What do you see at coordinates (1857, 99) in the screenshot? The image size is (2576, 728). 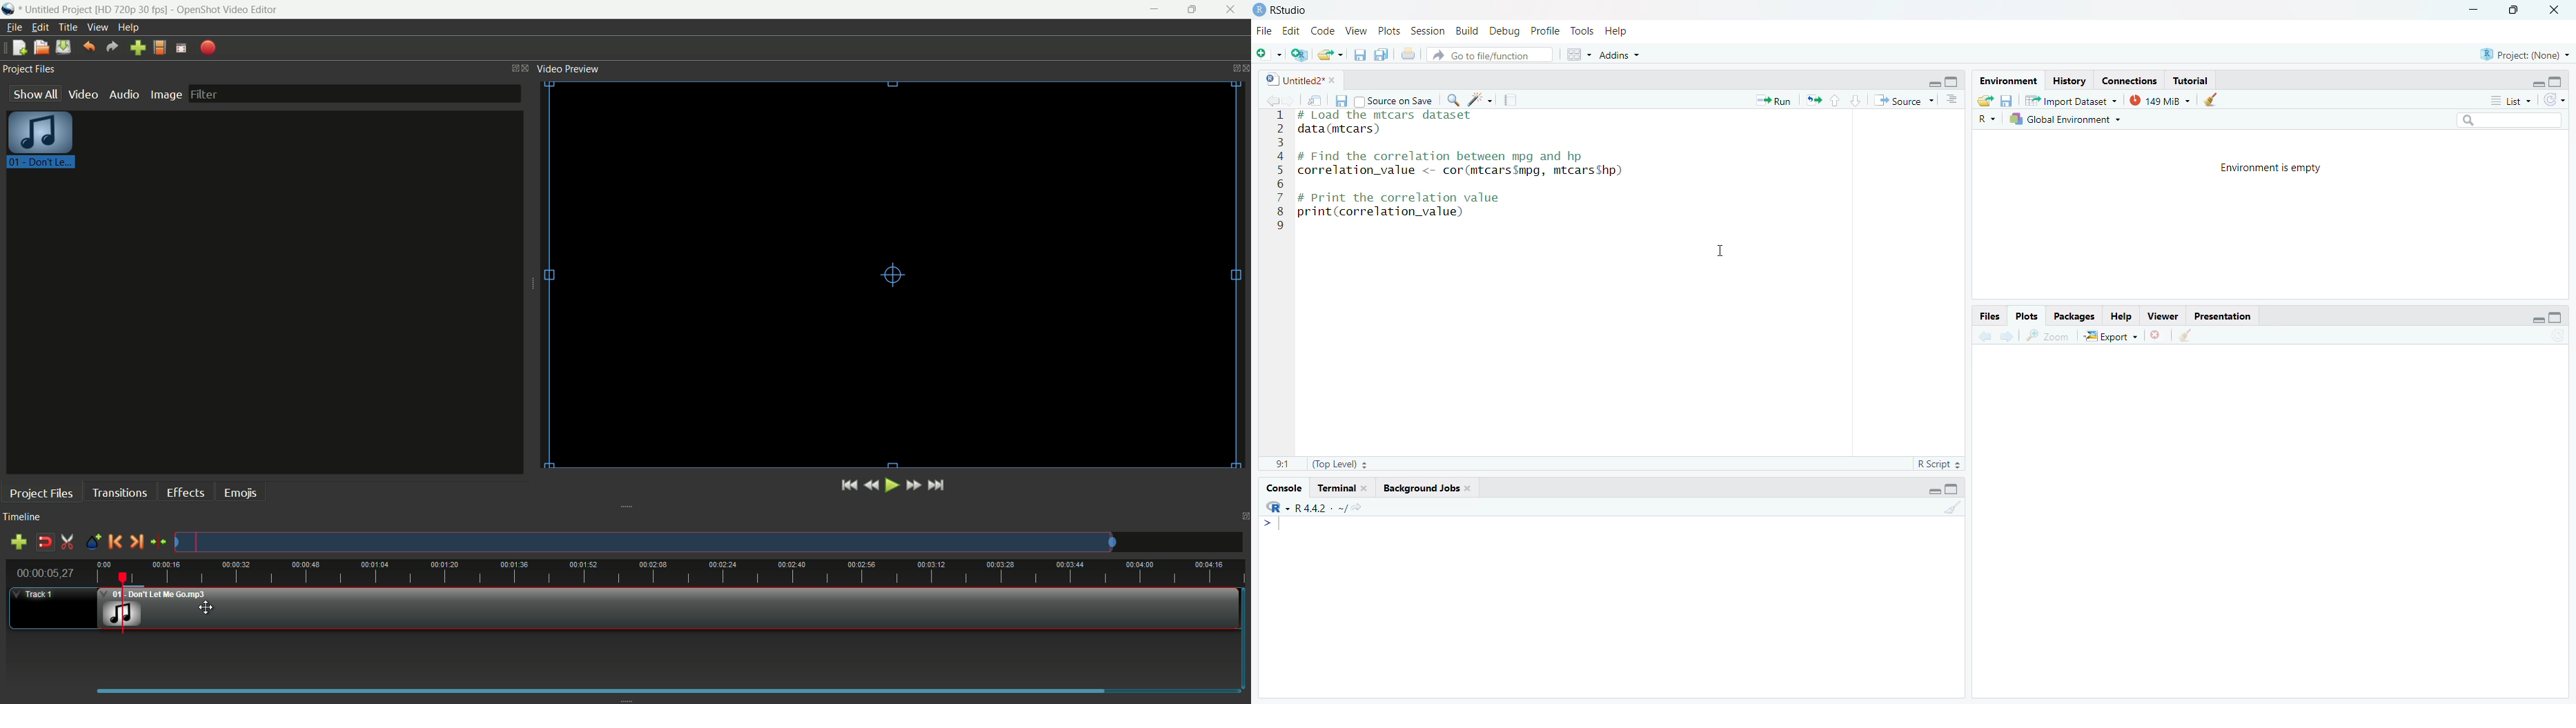 I see `Go to next section/chunk (Ctrl + pgDn)` at bounding box center [1857, 99].